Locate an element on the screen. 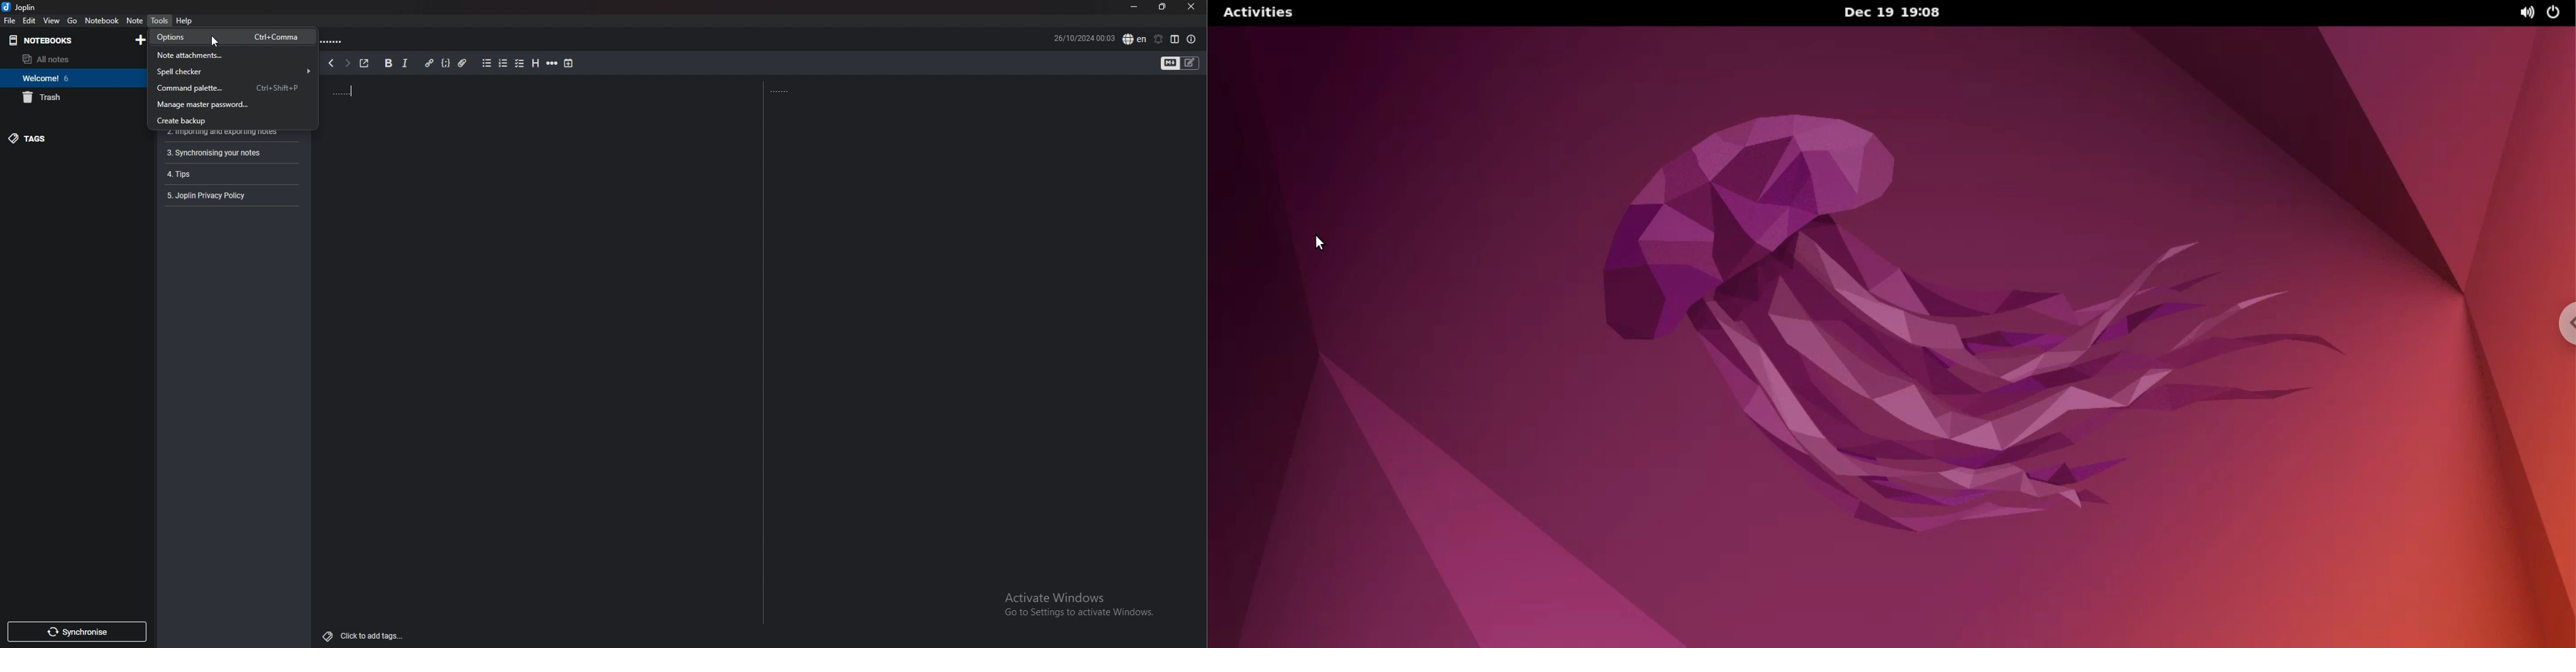  cursor is located at coordinates (214, 42).